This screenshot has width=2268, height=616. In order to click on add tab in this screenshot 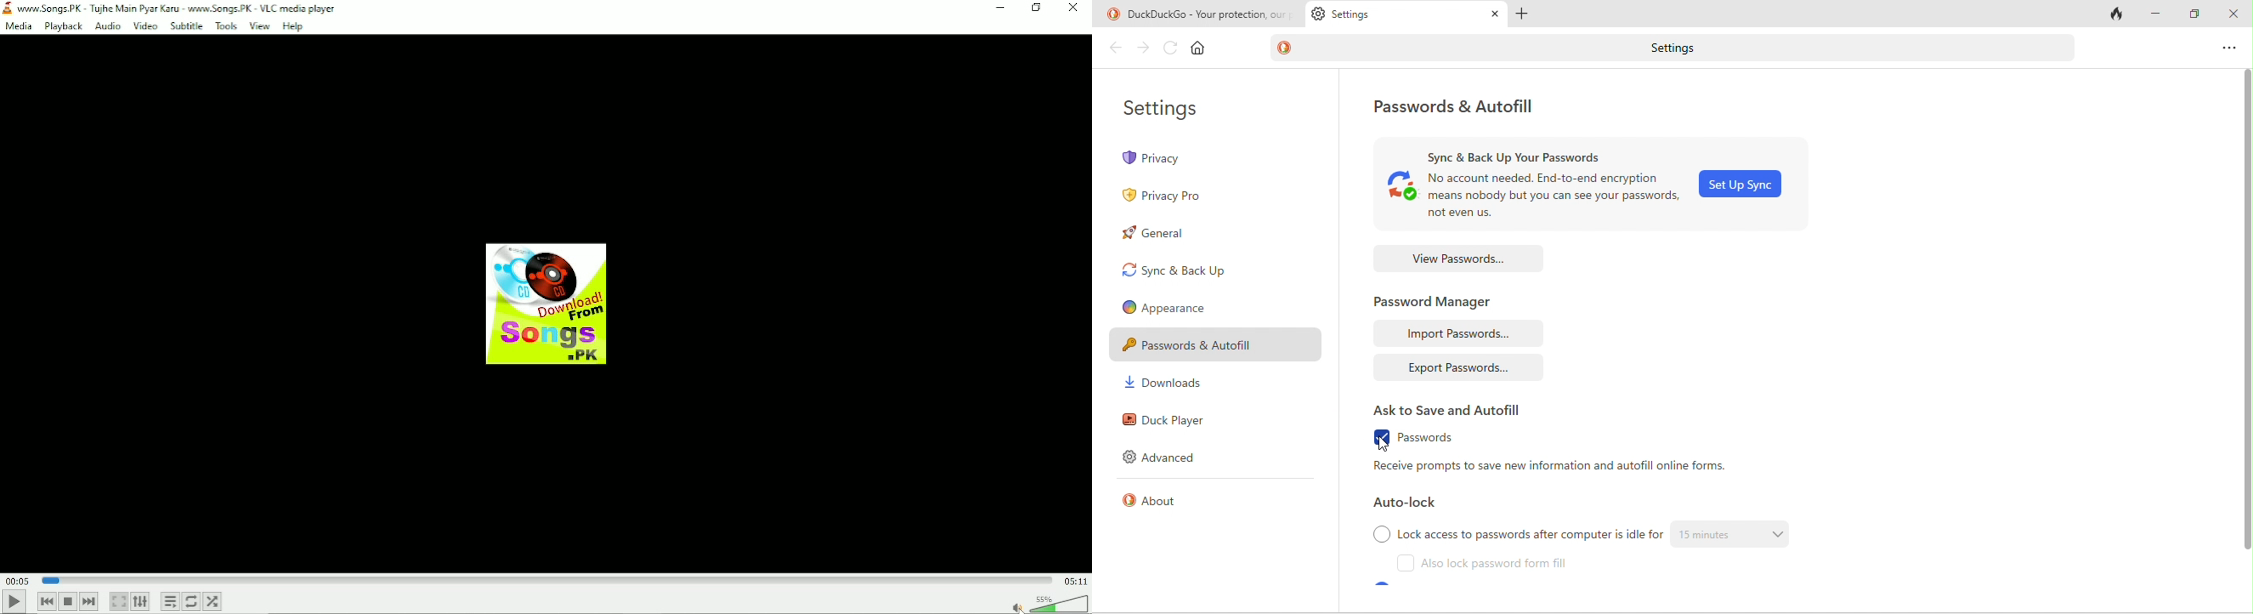, I will do `click(1525, 14)`.